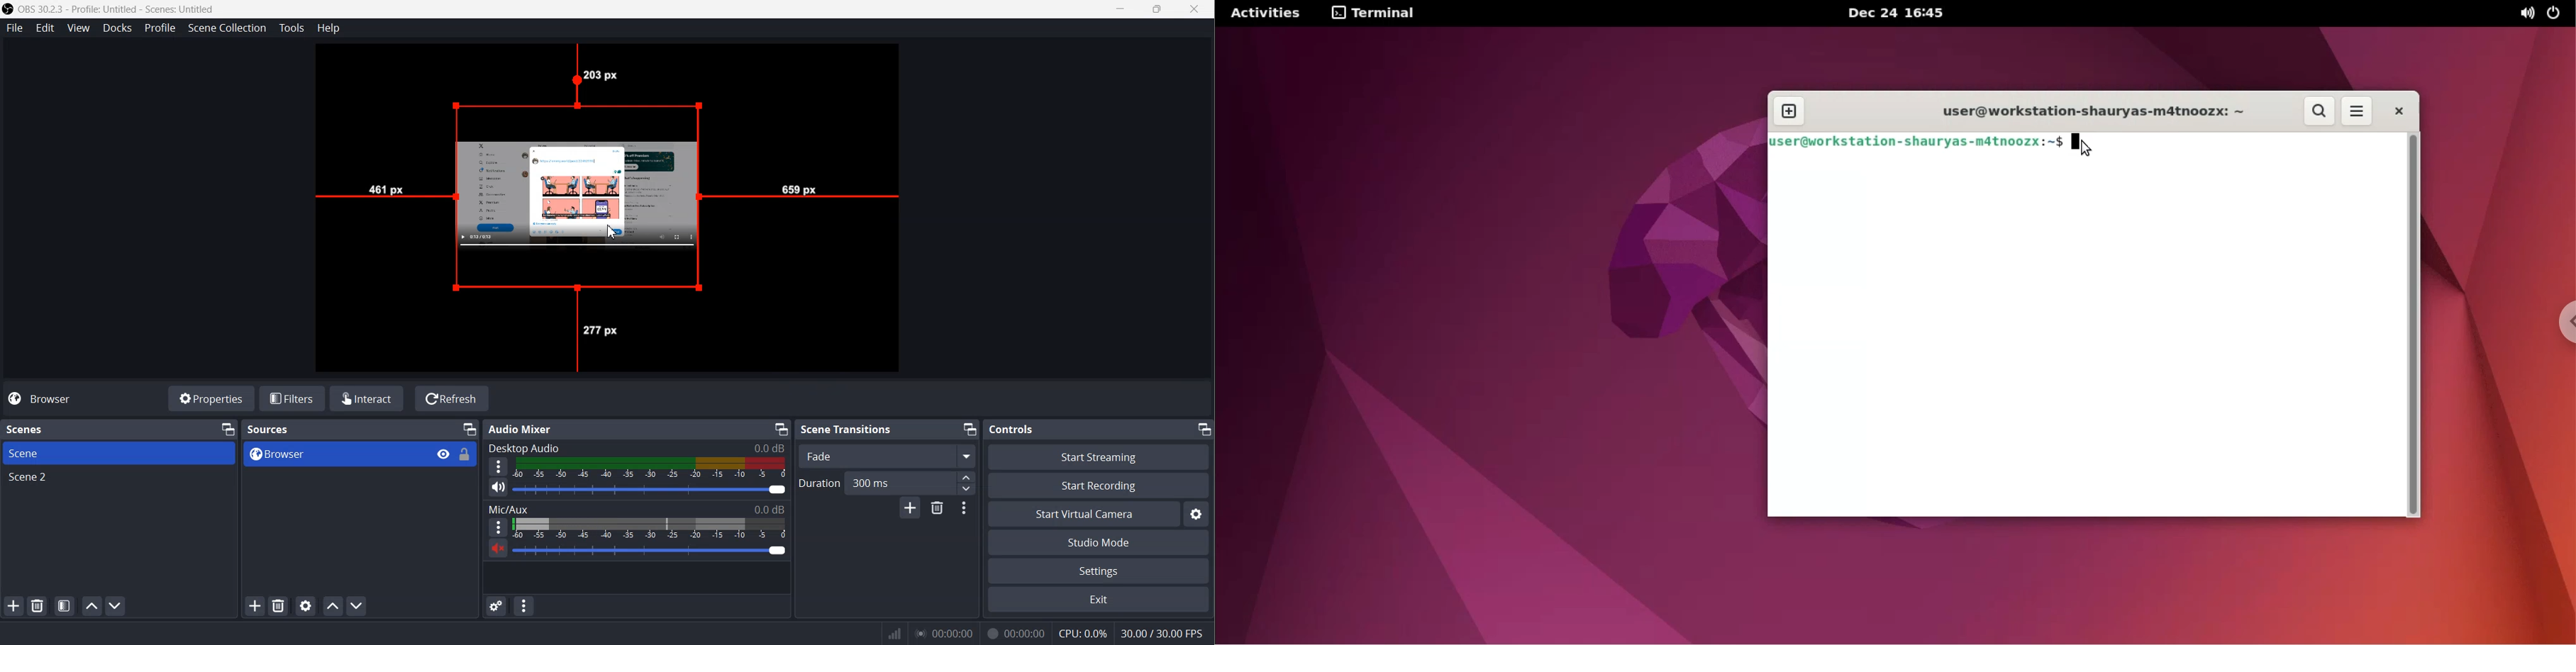 The height and width of the screenshot is (672, 2576). I want to click on Profile, so click(159, 27).